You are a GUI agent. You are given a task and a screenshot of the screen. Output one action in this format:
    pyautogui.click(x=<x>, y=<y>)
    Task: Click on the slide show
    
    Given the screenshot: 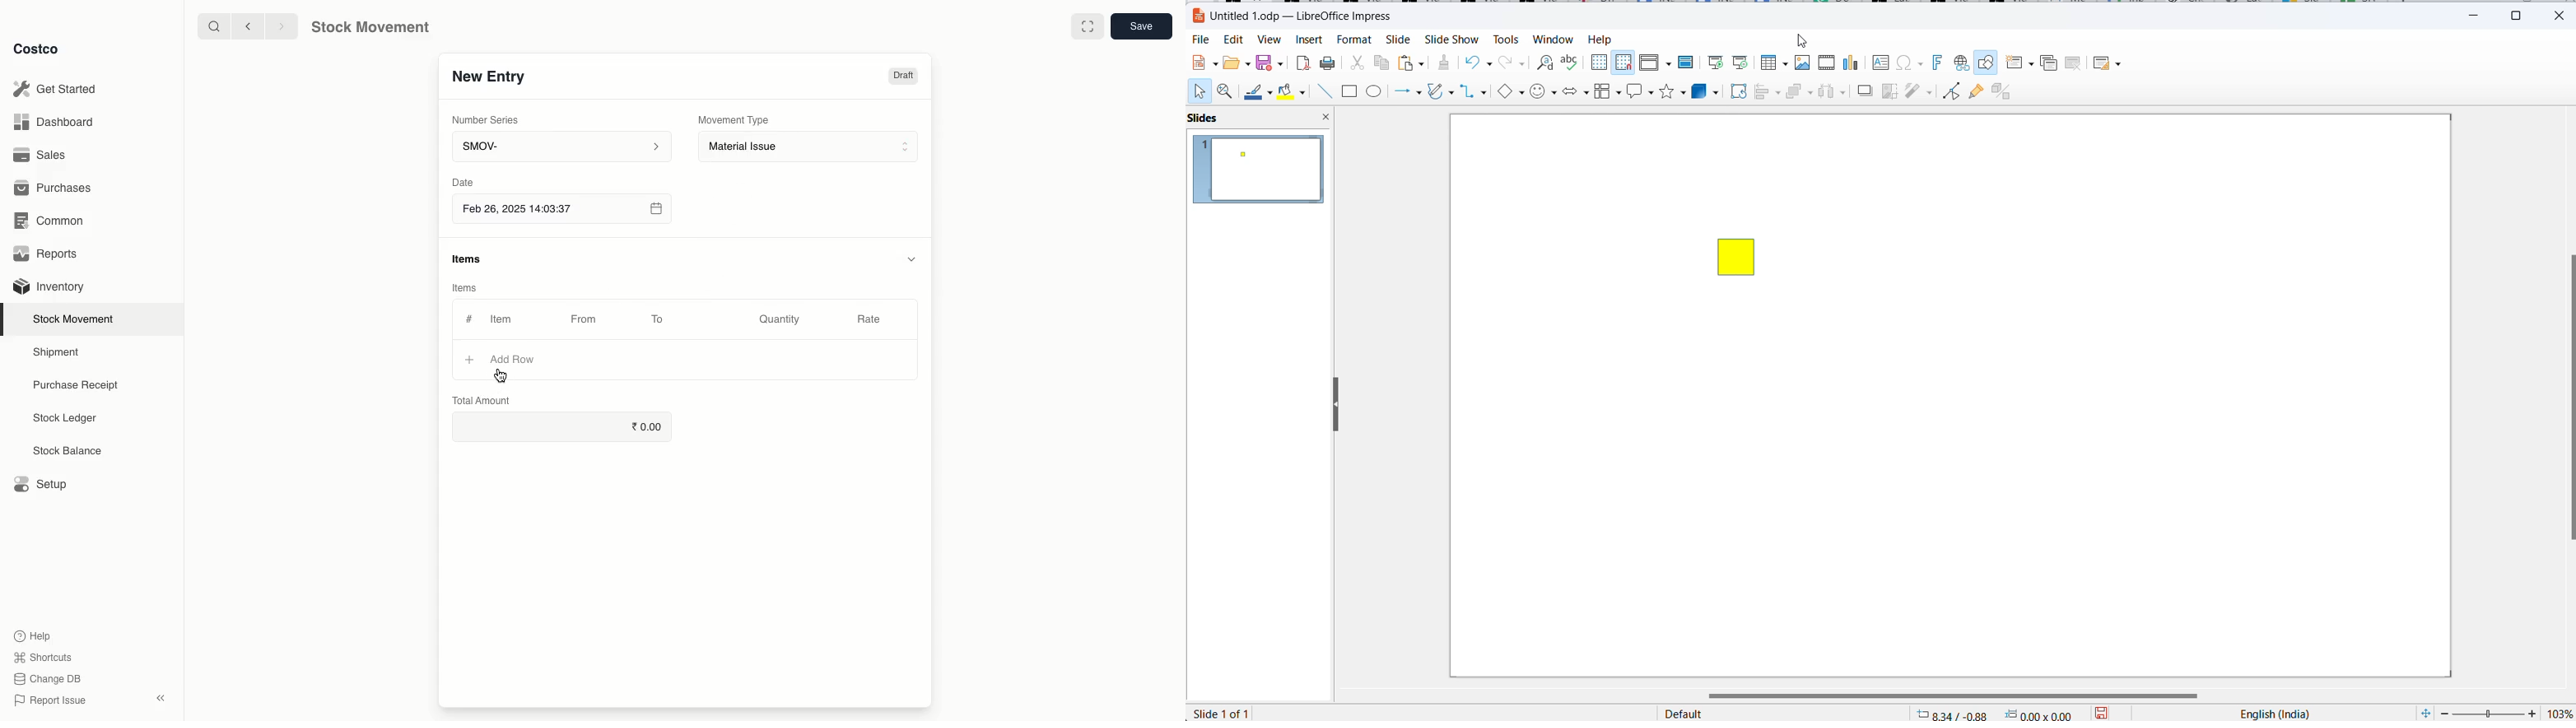 What is the action you would take?
    pyautogui.click(x=1451, y=40)
    